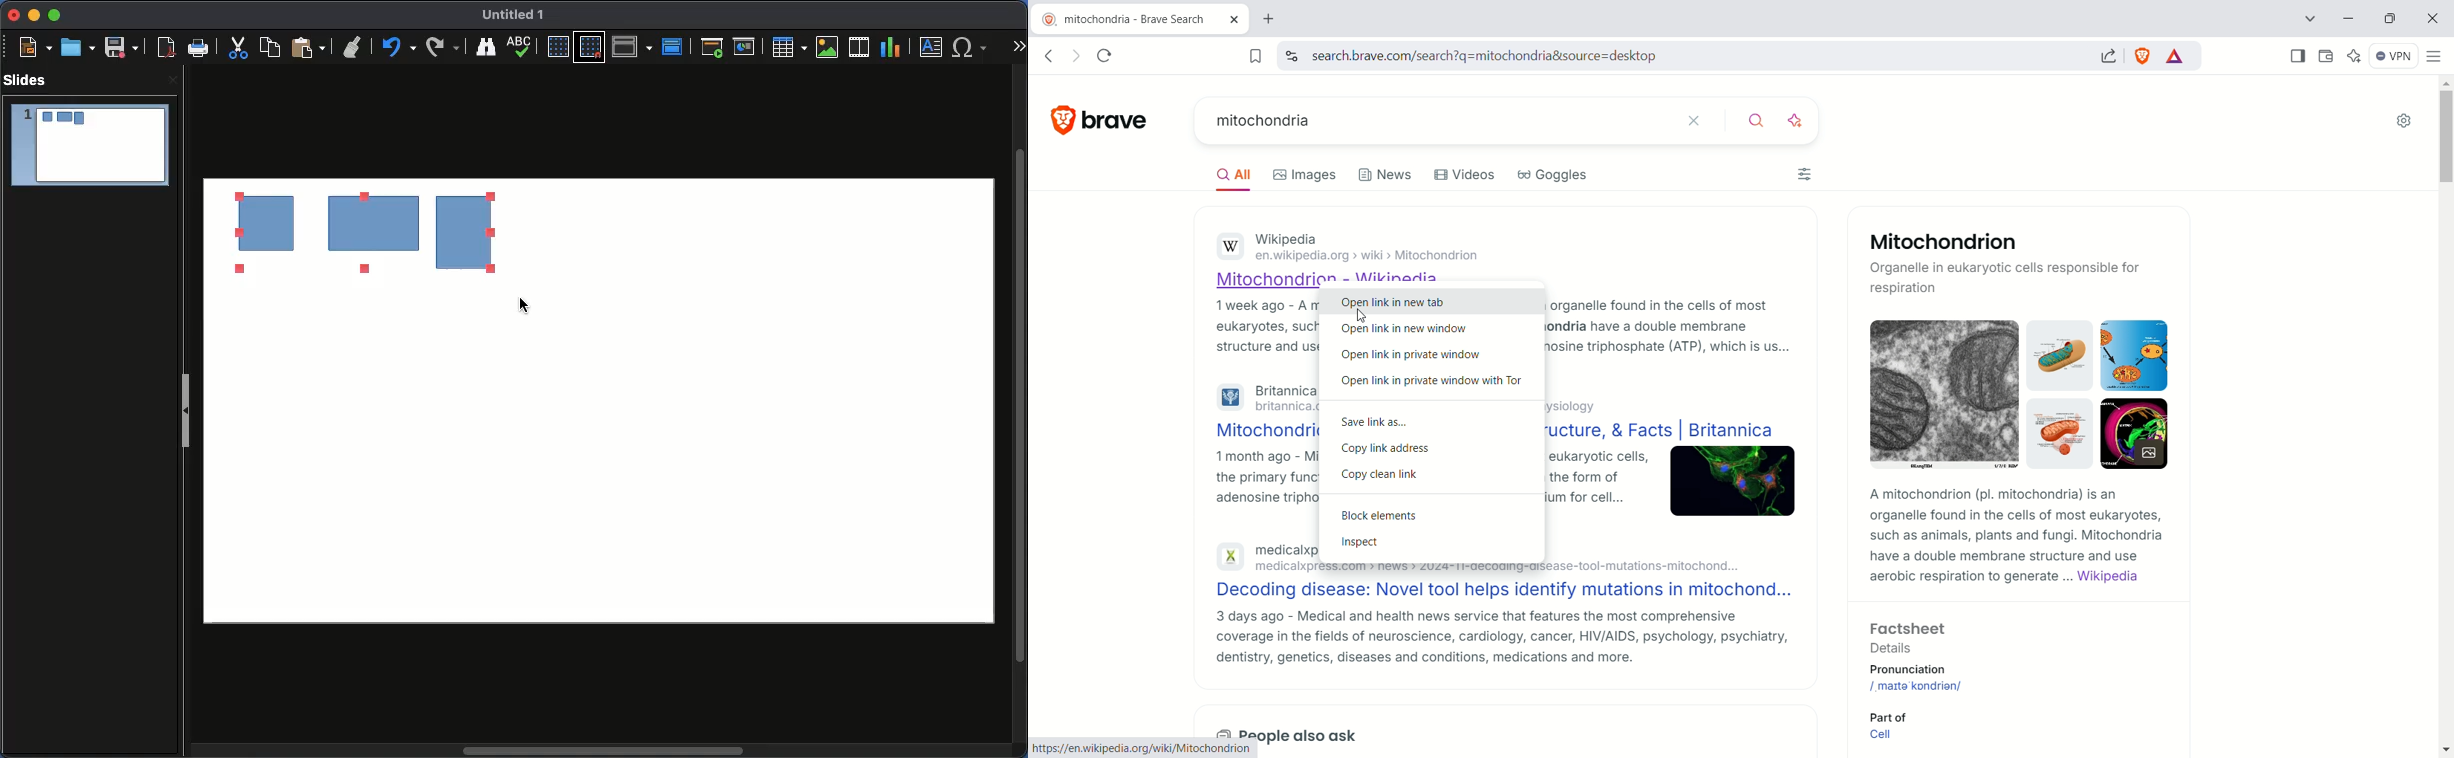 This screenshot has width=2464, height=784. I want to click on Name, so click(515, 13).